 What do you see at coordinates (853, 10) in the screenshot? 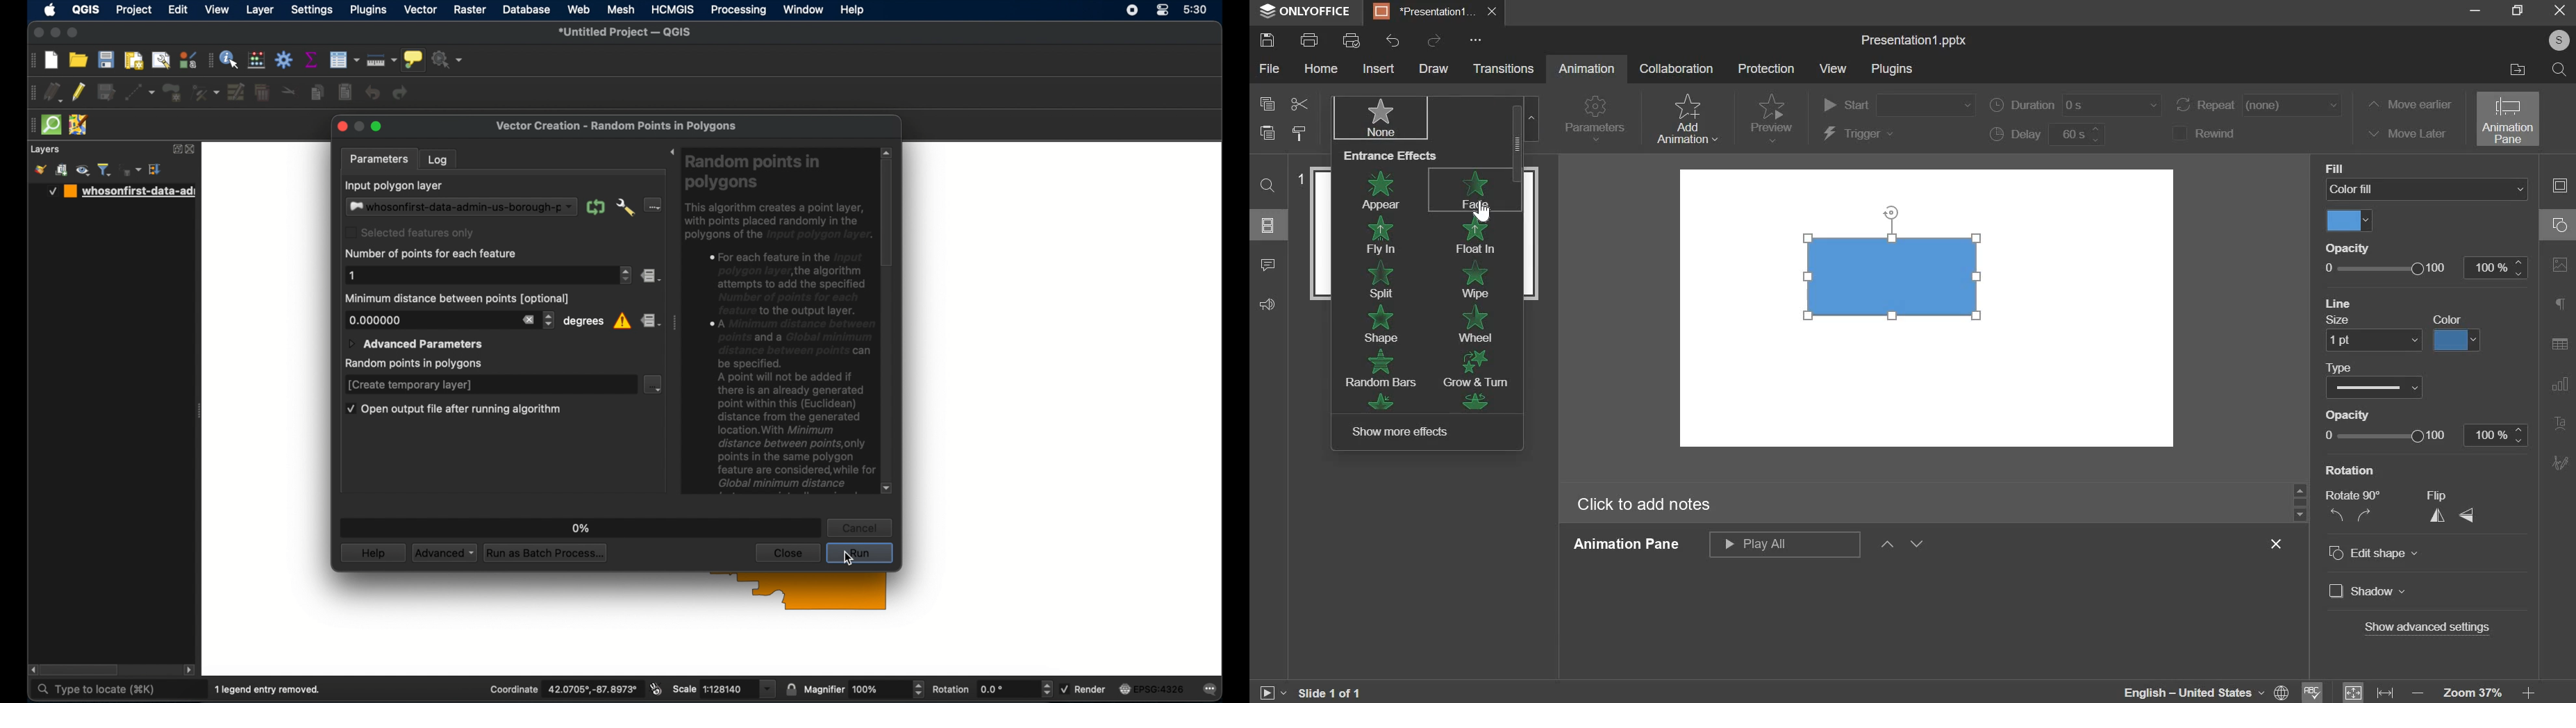
I see `help` at bounding box center [853, 10].